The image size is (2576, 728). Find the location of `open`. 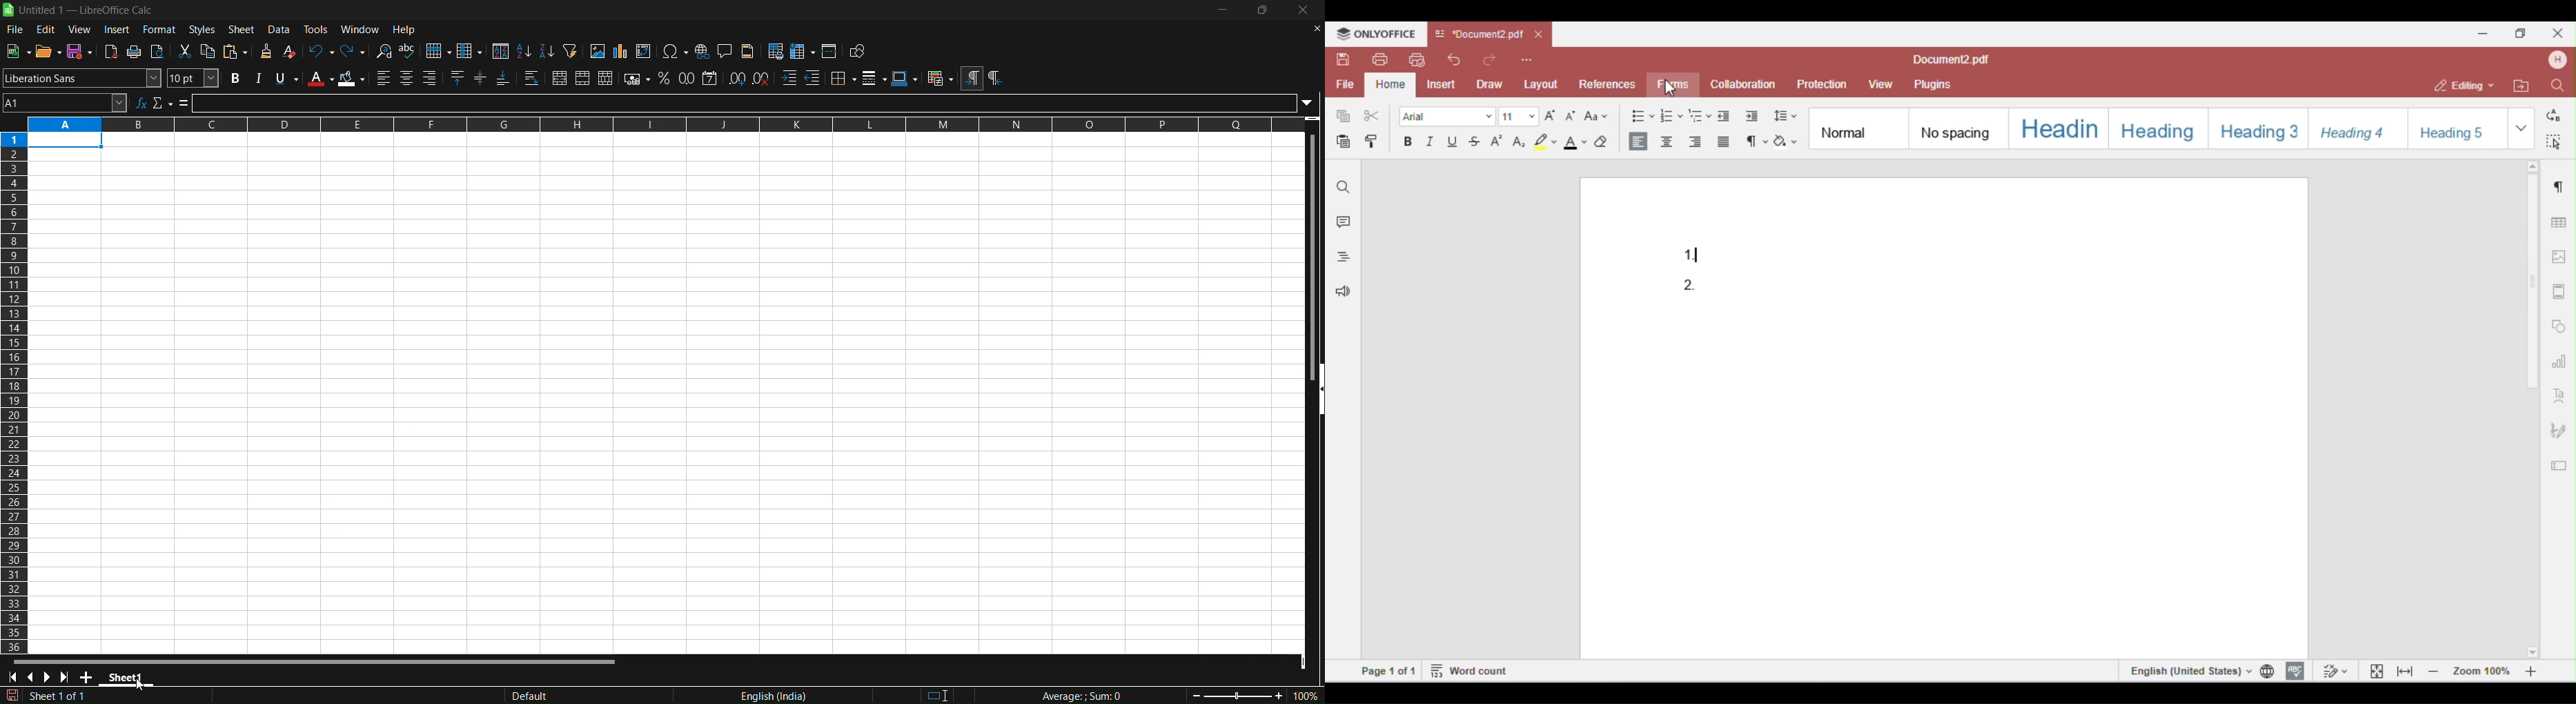

open is located at coordinates (47, 50).